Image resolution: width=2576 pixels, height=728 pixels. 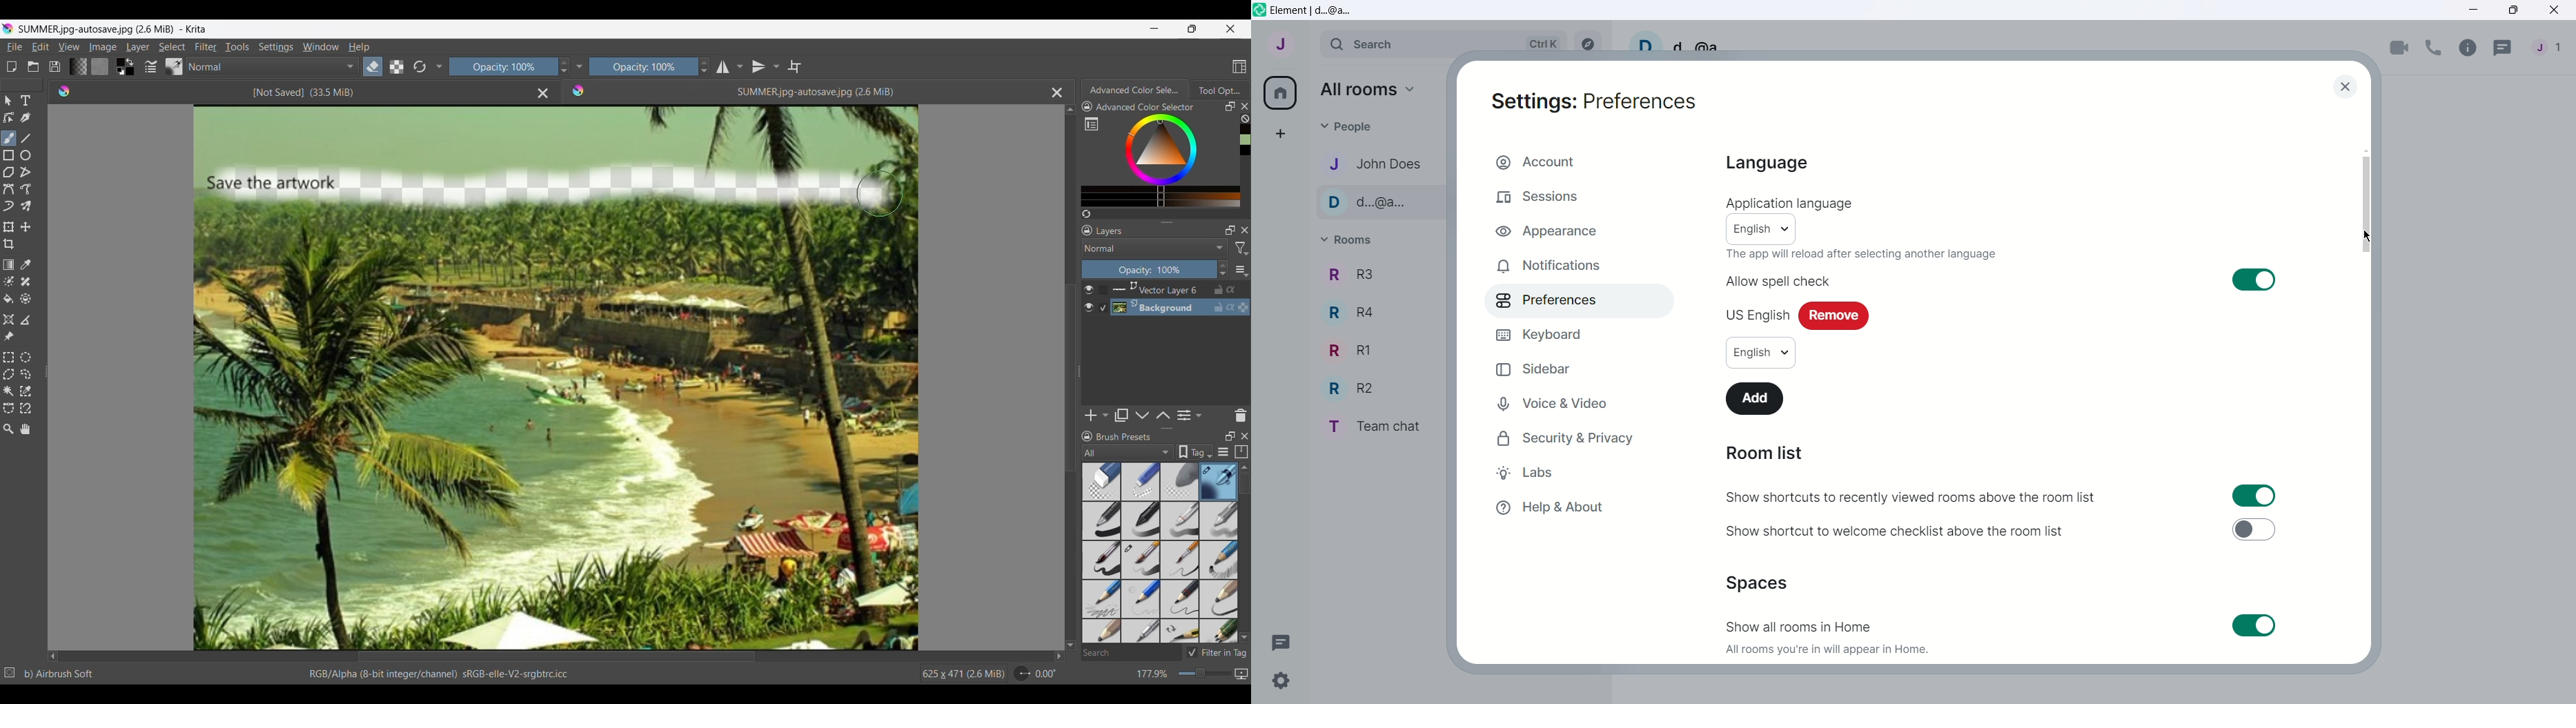 I want to click on Background, so click(x=1182, y=308).